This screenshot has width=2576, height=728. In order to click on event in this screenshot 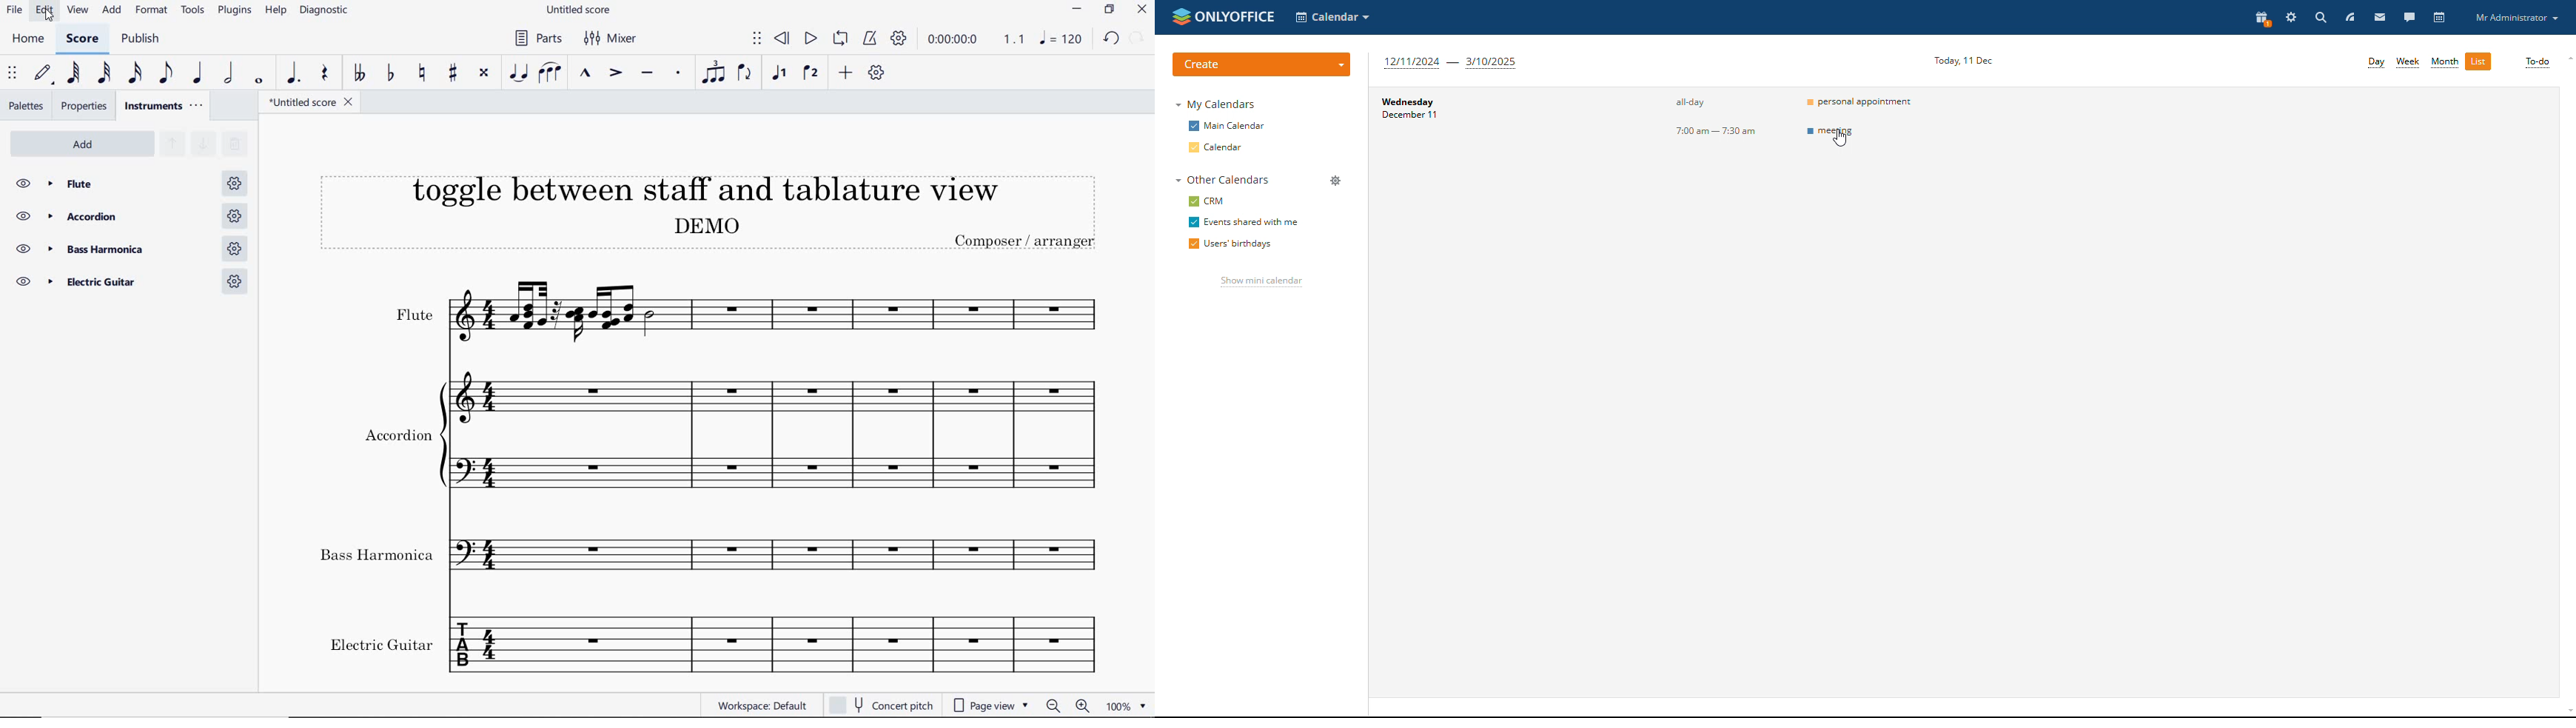, I will do `click(1862, 134)`.